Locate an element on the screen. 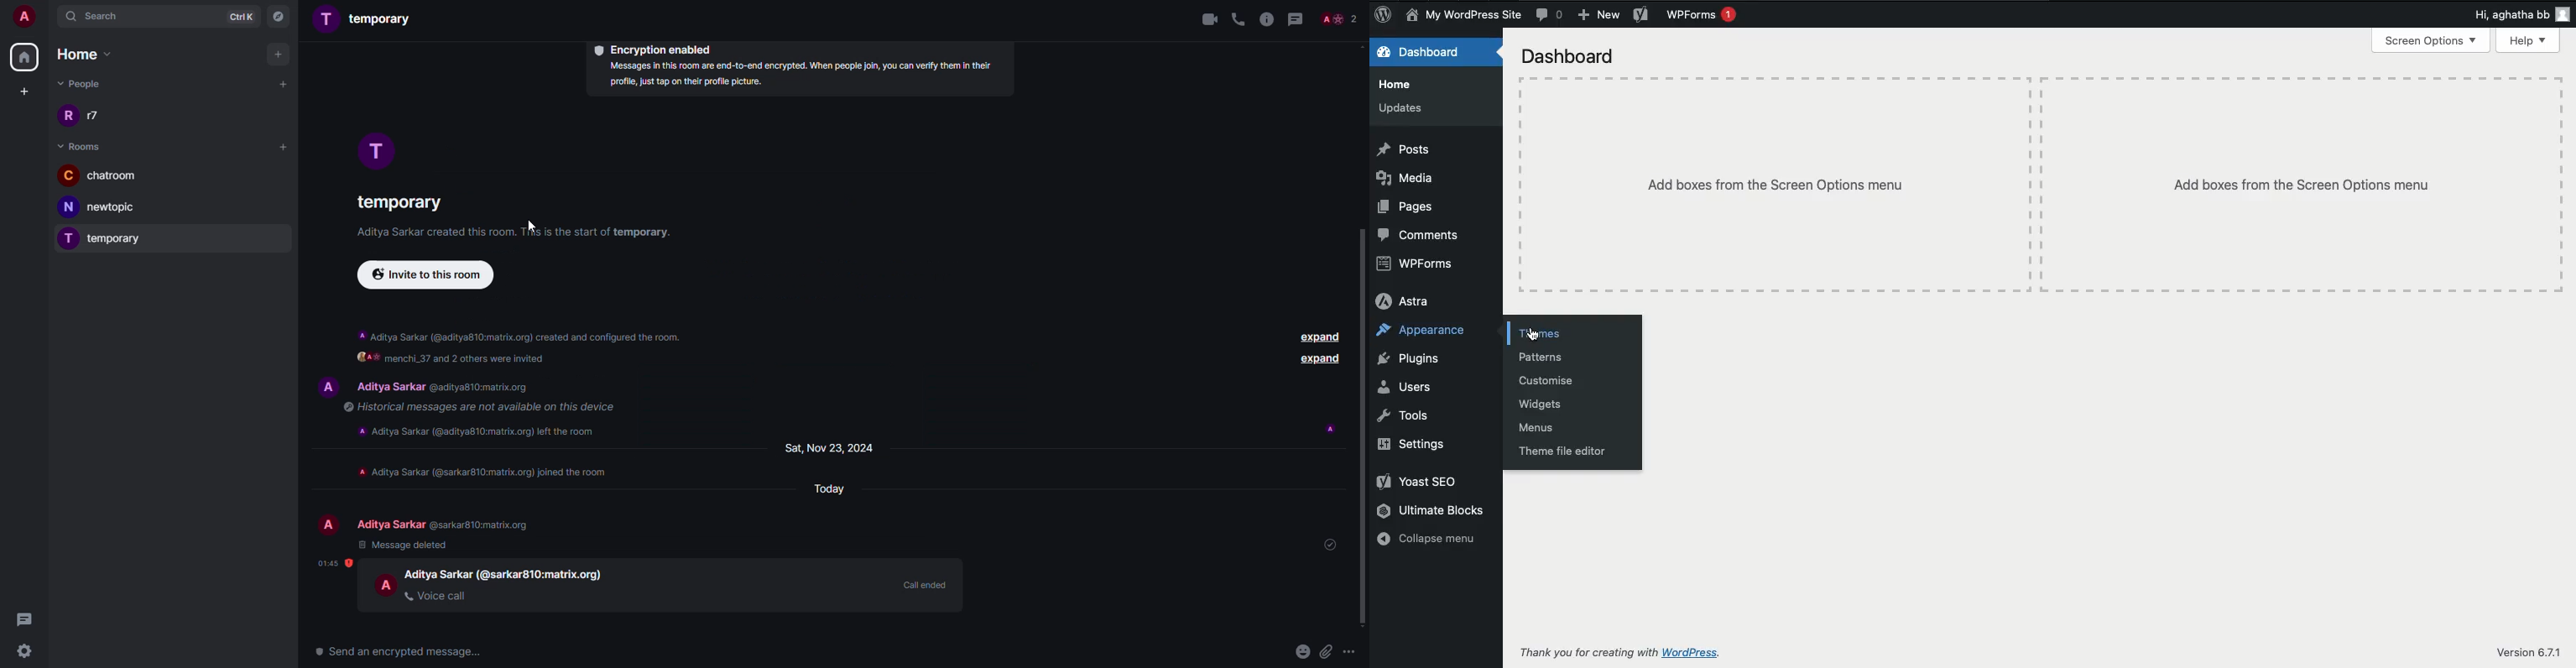 The height and width of the screenshot is (672, 2576). Users is located at coordinates (1407, 386).